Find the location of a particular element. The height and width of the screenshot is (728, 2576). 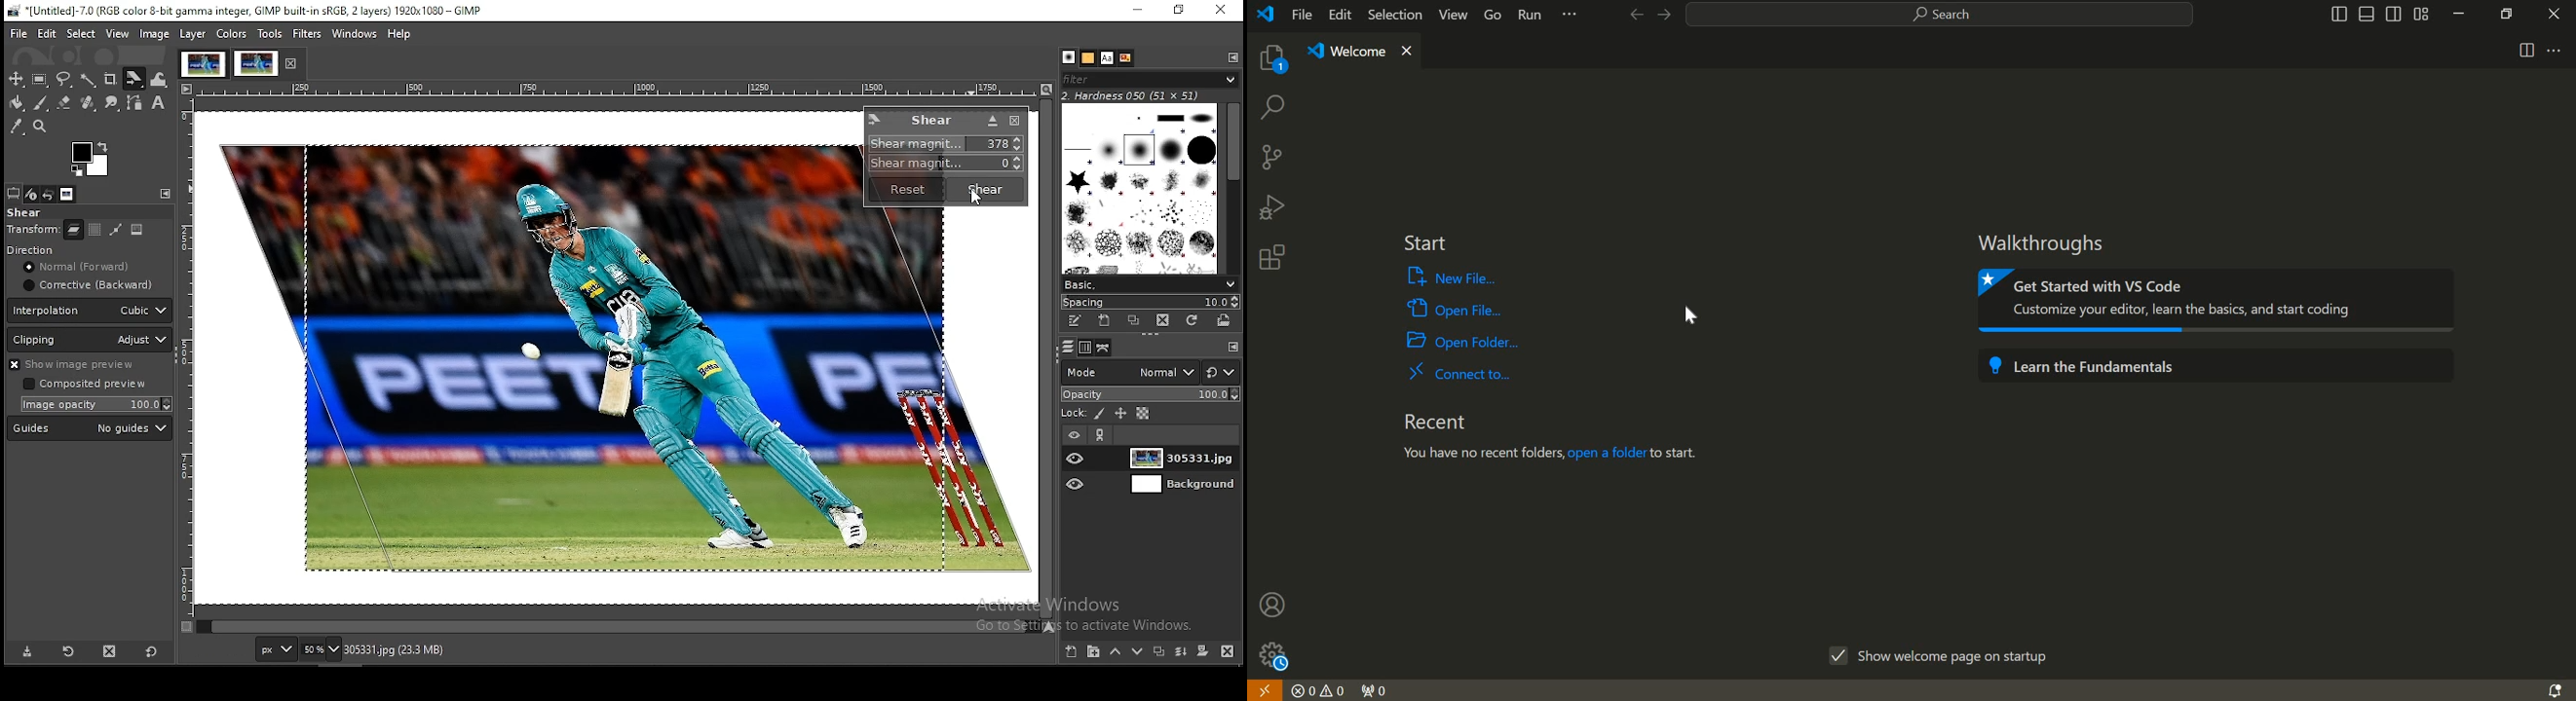

delete layer is located at coordinates (1229, 651).